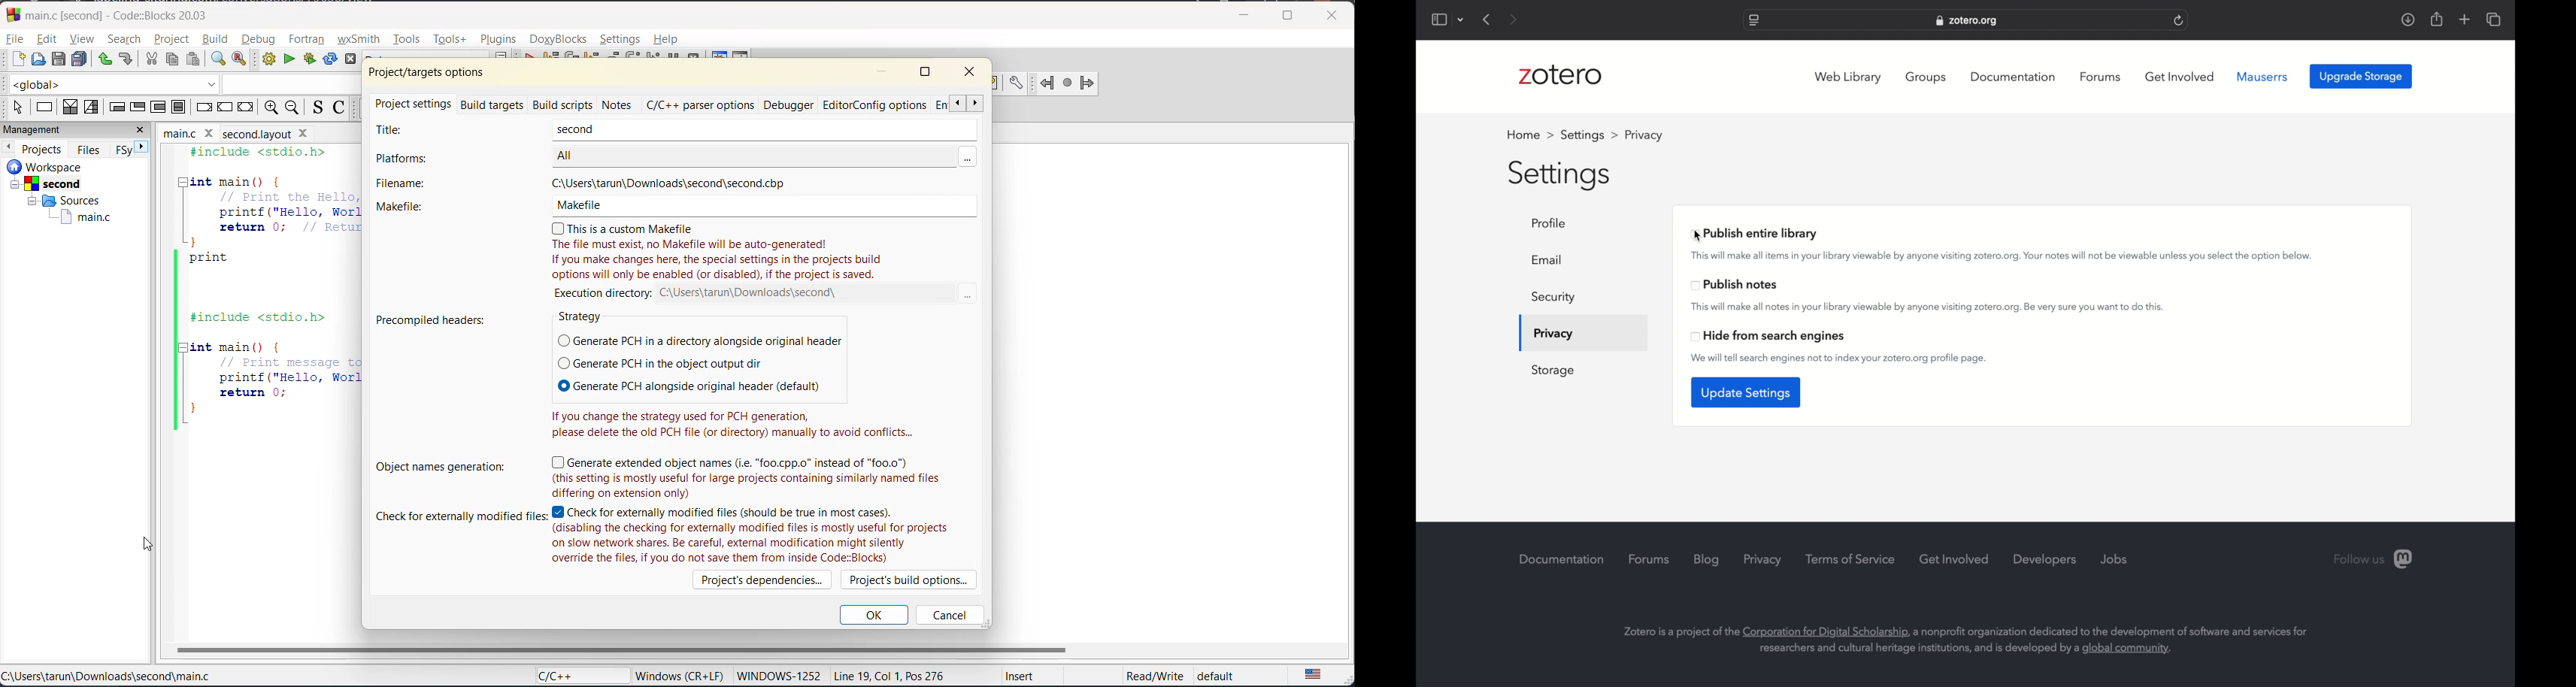  Describe the element at coordinates (1560, 75) in the screenshot. I see `zotero` at that location.